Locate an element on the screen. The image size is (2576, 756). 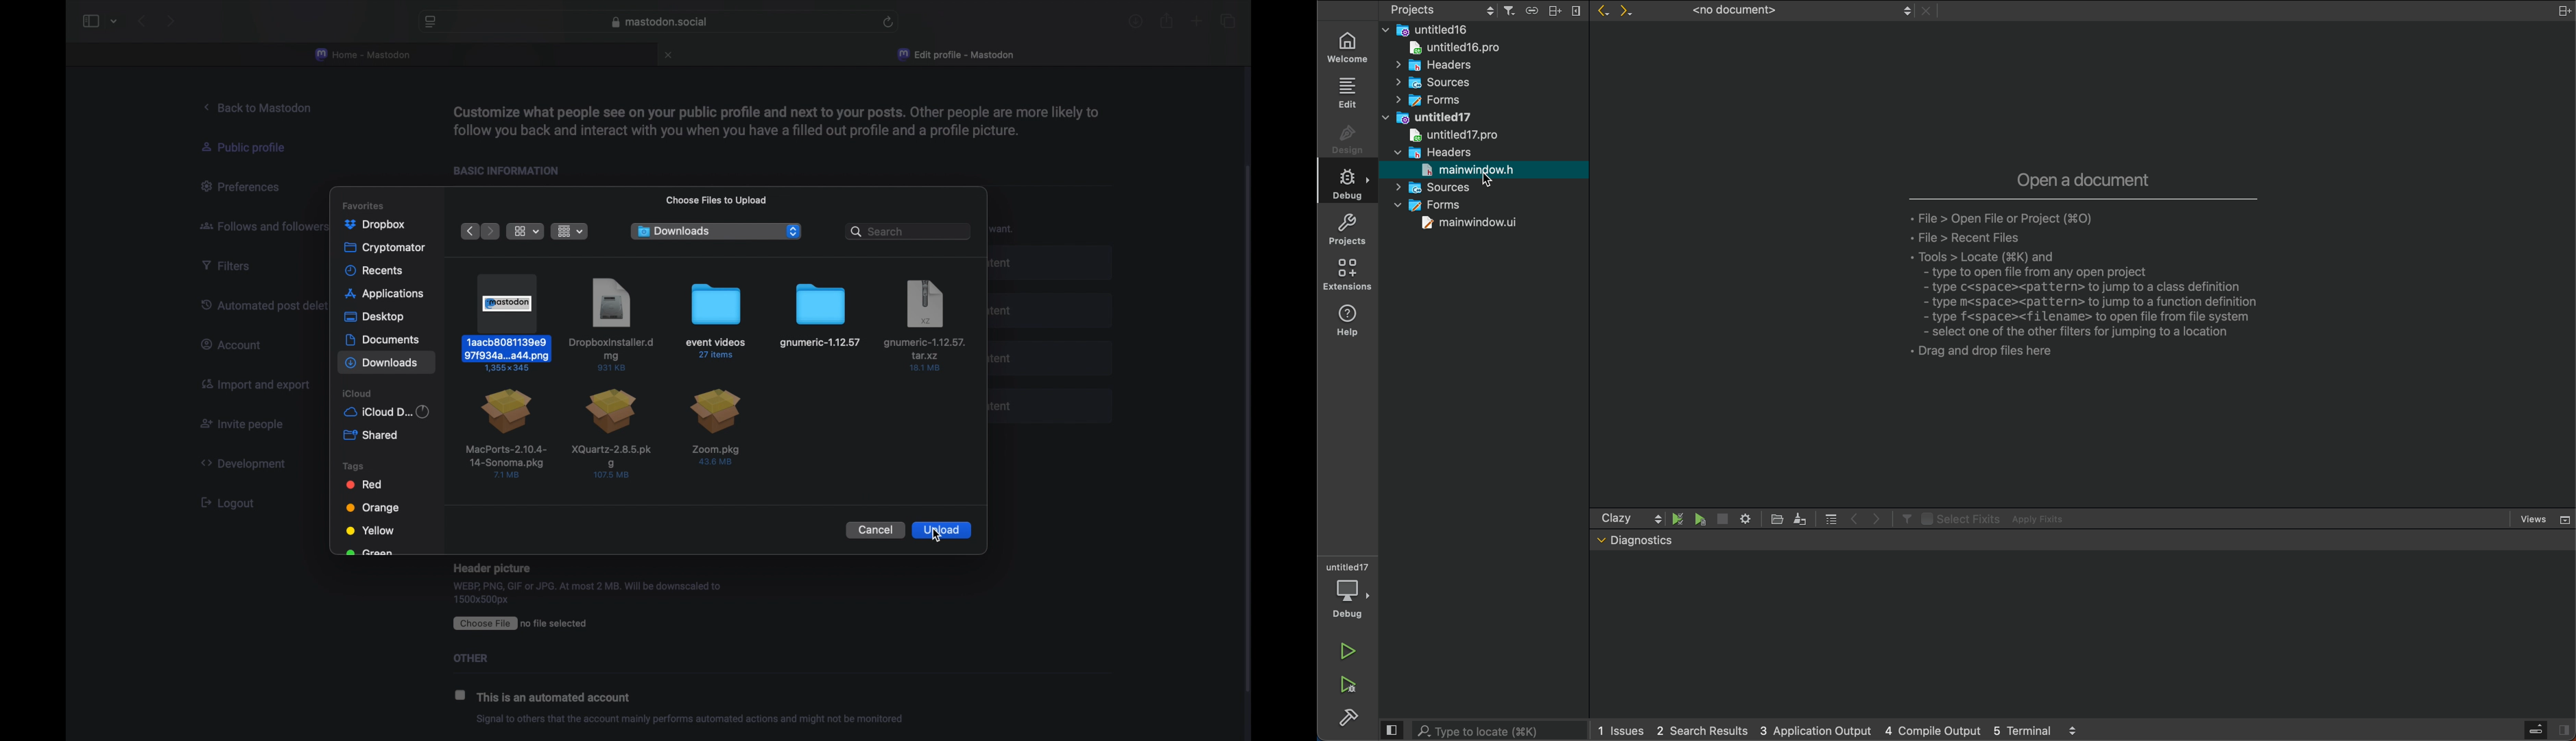
build is located at coordinates (1349, 720).